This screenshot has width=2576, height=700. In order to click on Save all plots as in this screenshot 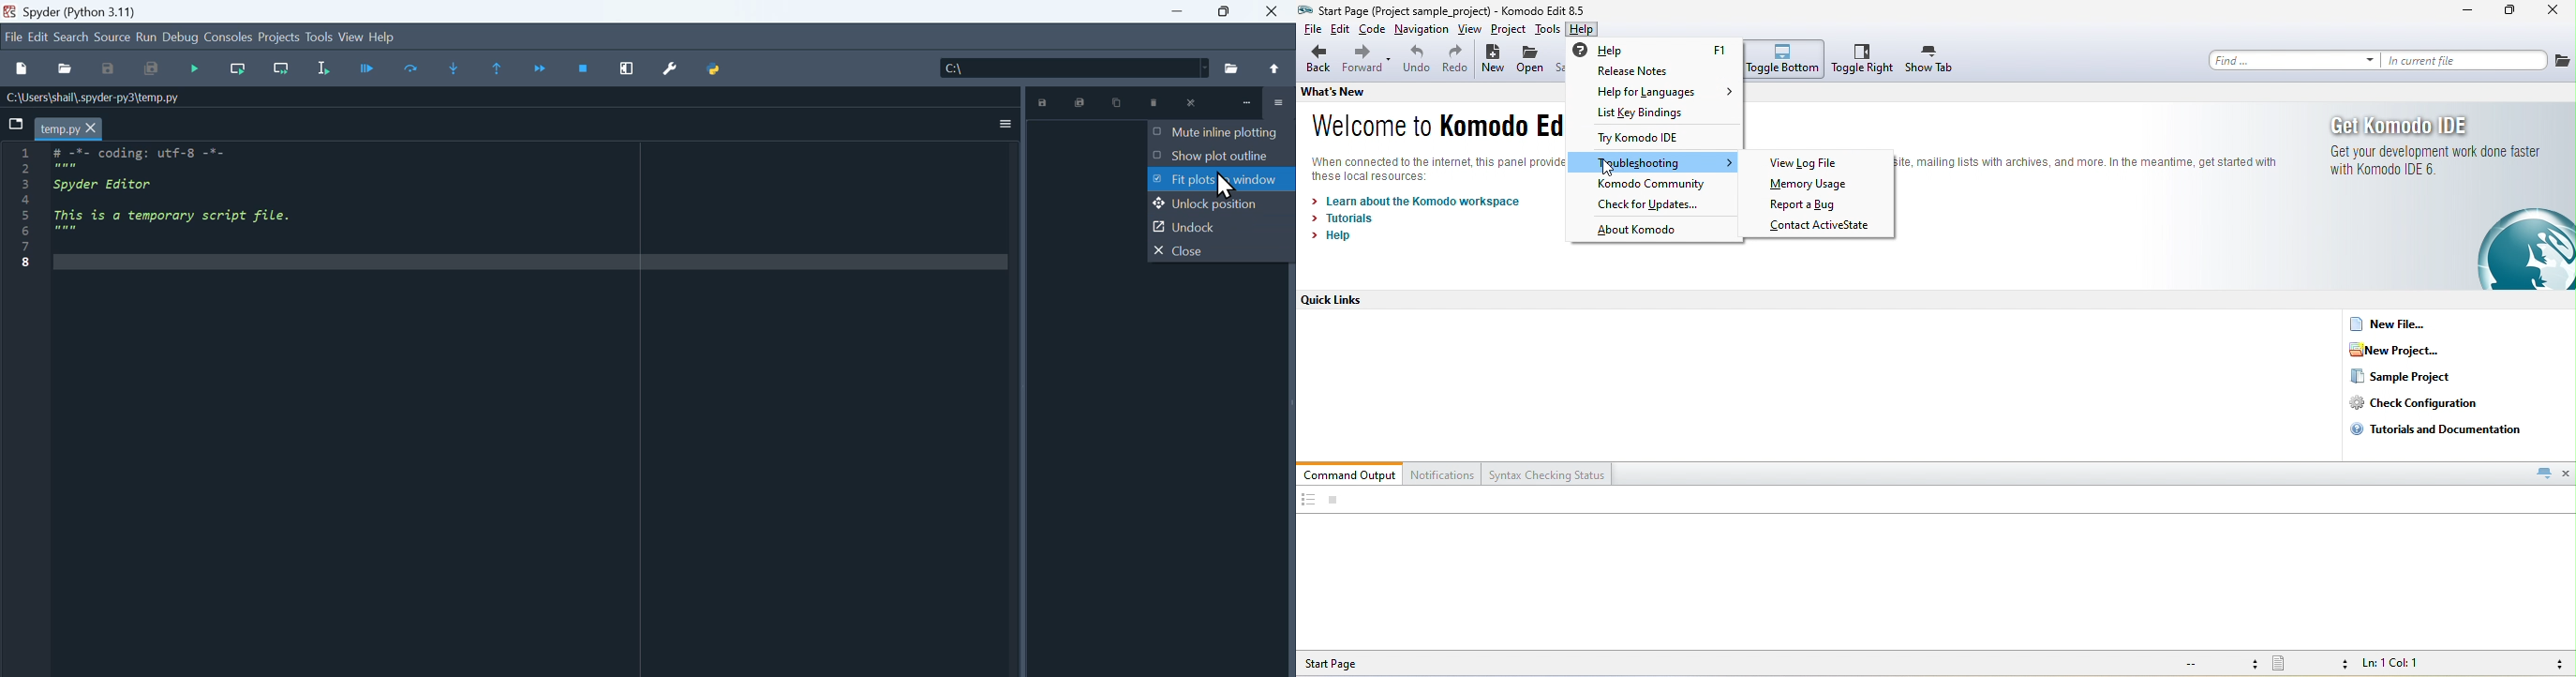, I will do `click(1080, 103)`.